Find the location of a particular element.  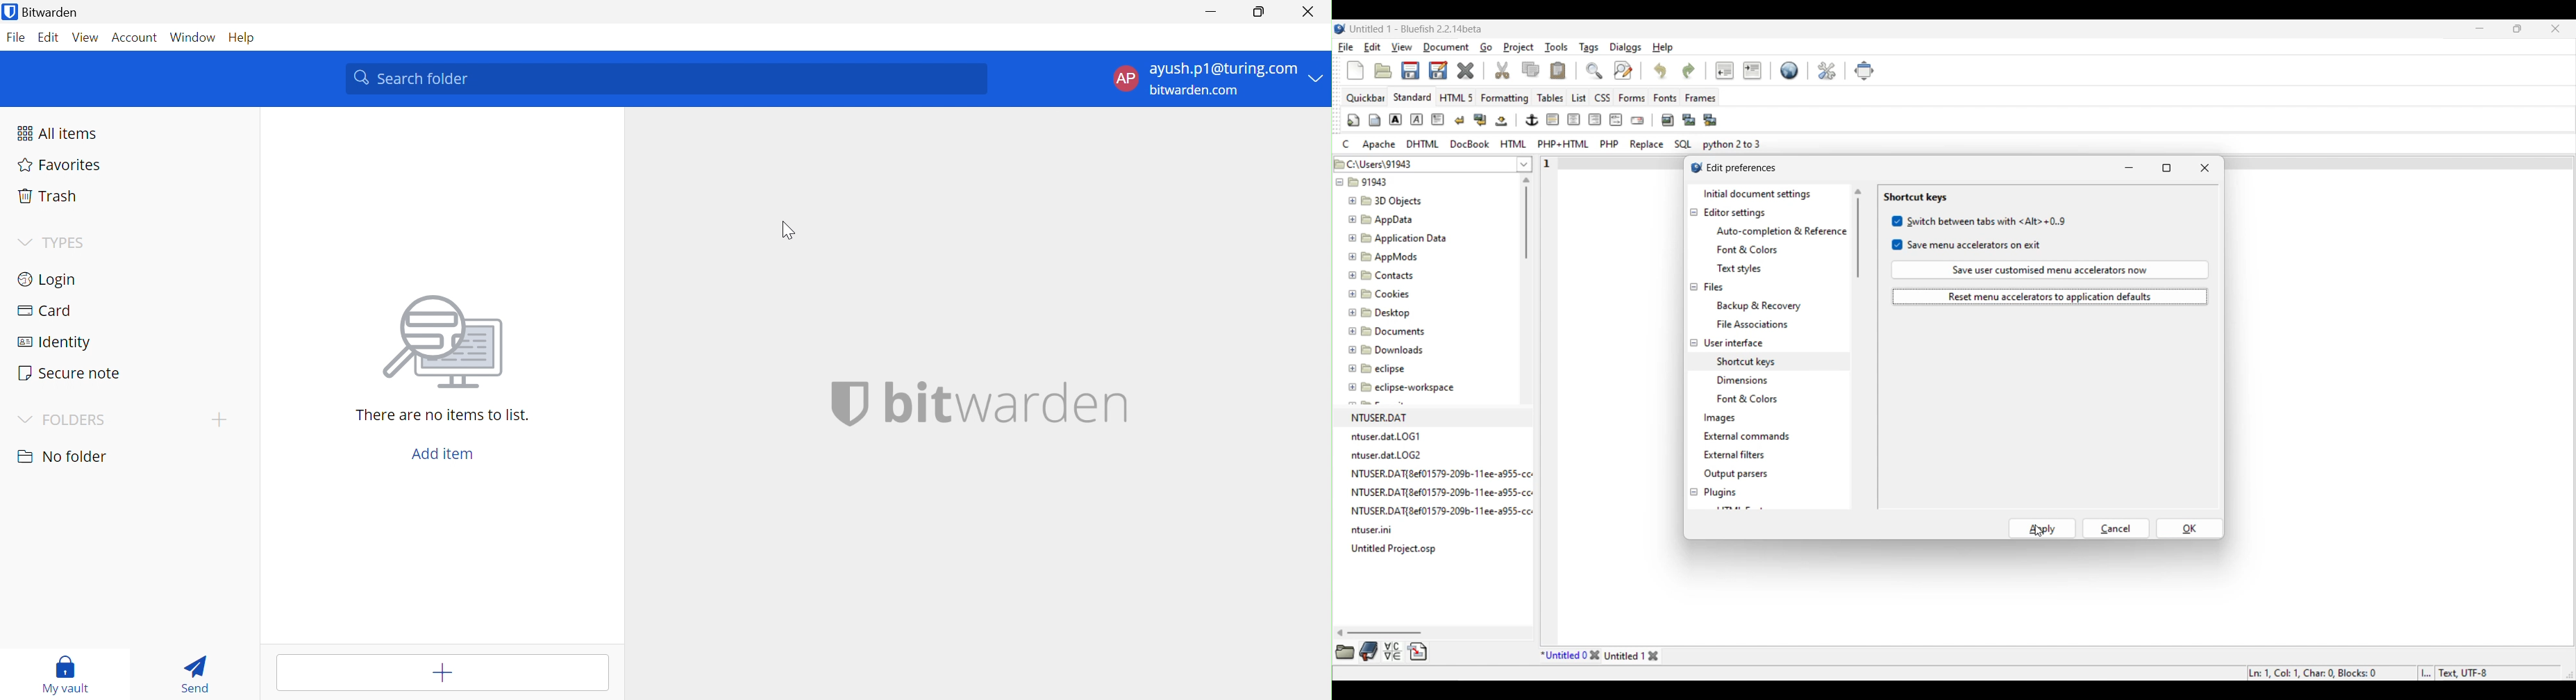

Help menu is located at coordinates (1663, 48).